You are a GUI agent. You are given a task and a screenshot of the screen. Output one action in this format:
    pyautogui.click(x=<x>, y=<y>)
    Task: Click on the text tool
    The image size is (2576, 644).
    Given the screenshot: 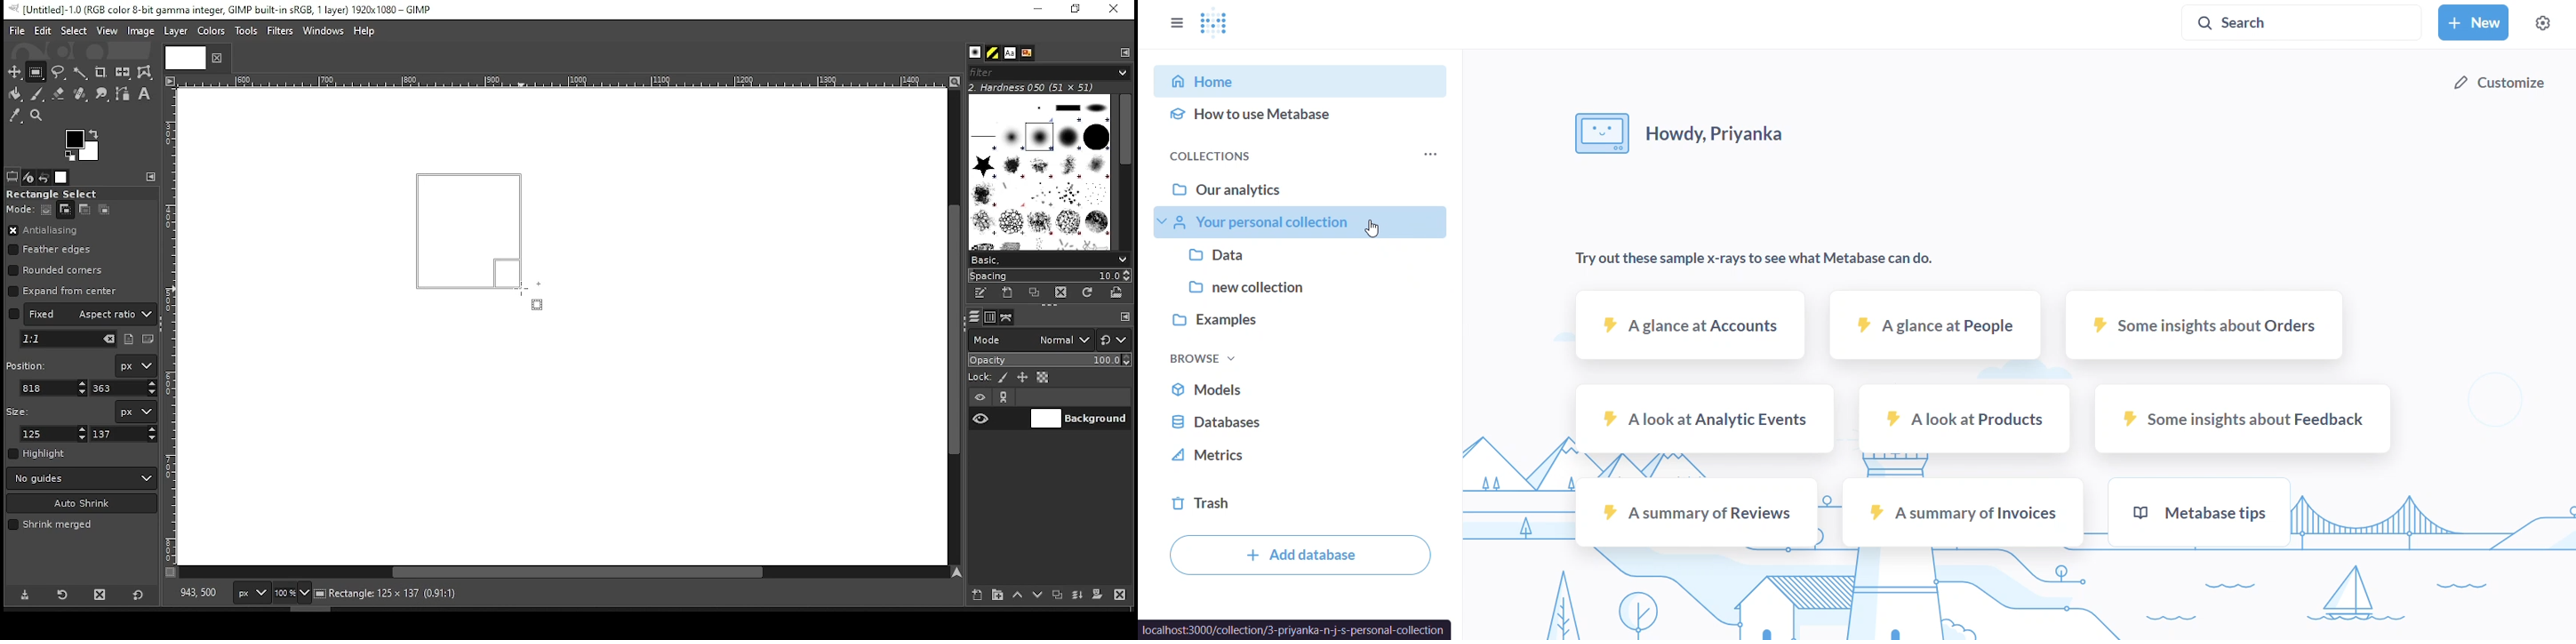 What is the action you would take?
    pyautogui.click(x=144, y=95)
    